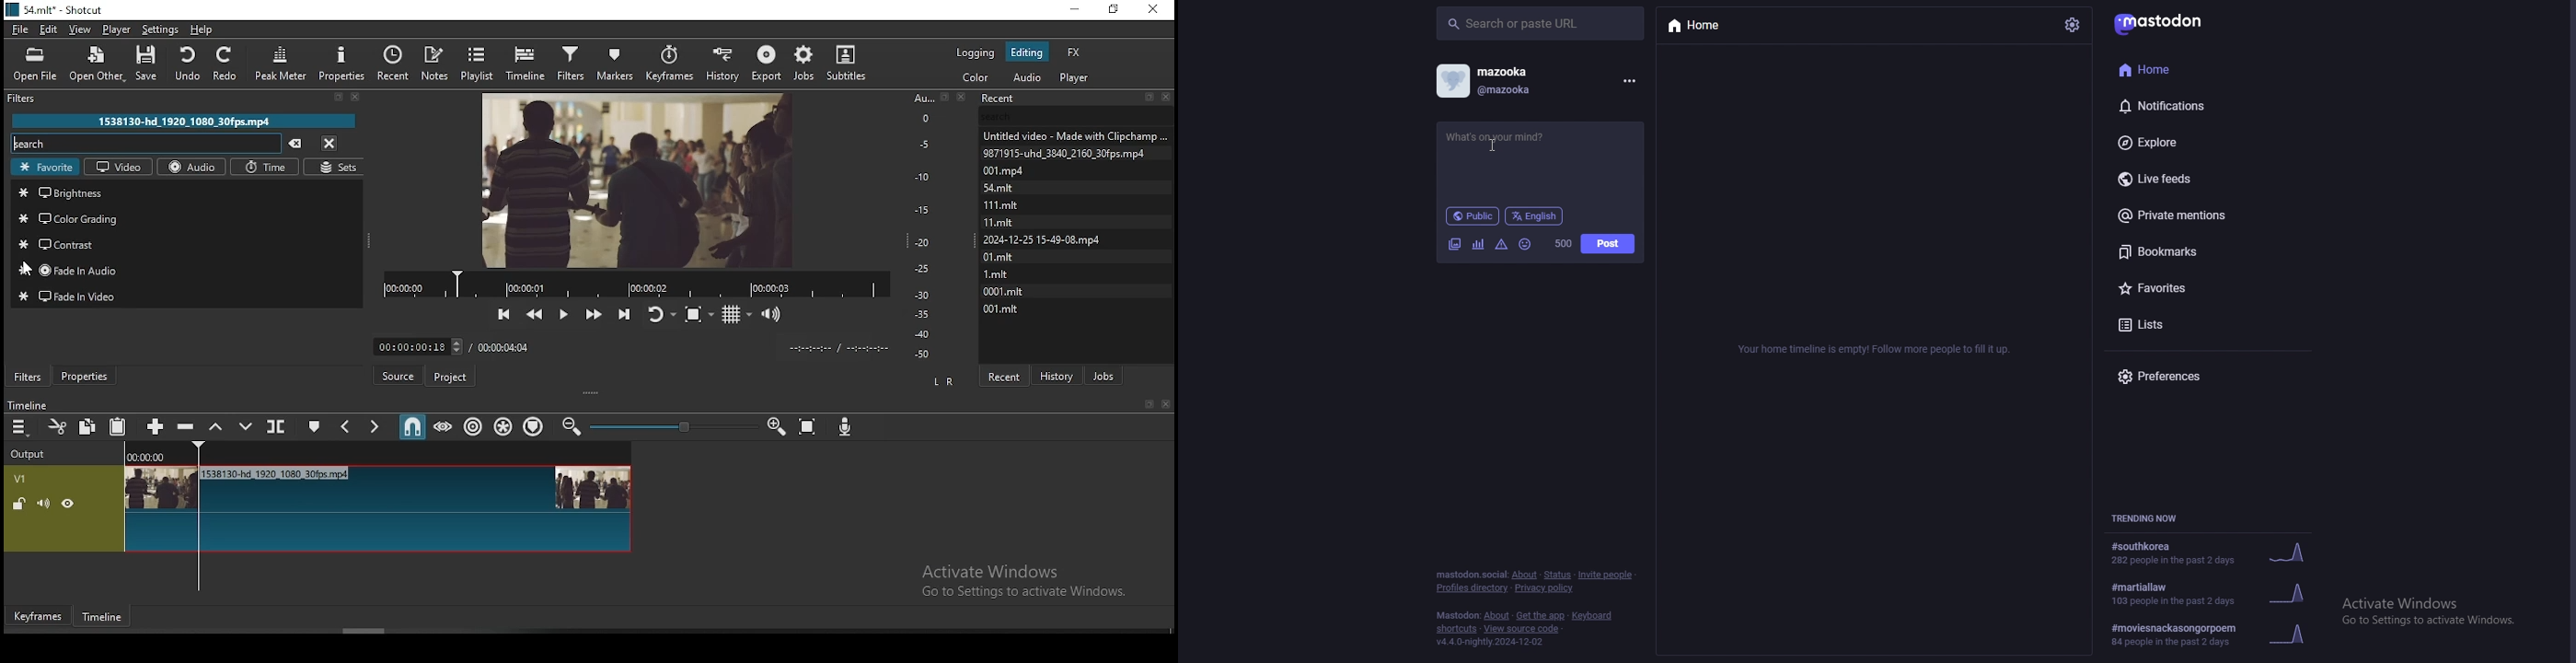 The image size is (2576, 672). I want to click on cursor, so click(29, 269).